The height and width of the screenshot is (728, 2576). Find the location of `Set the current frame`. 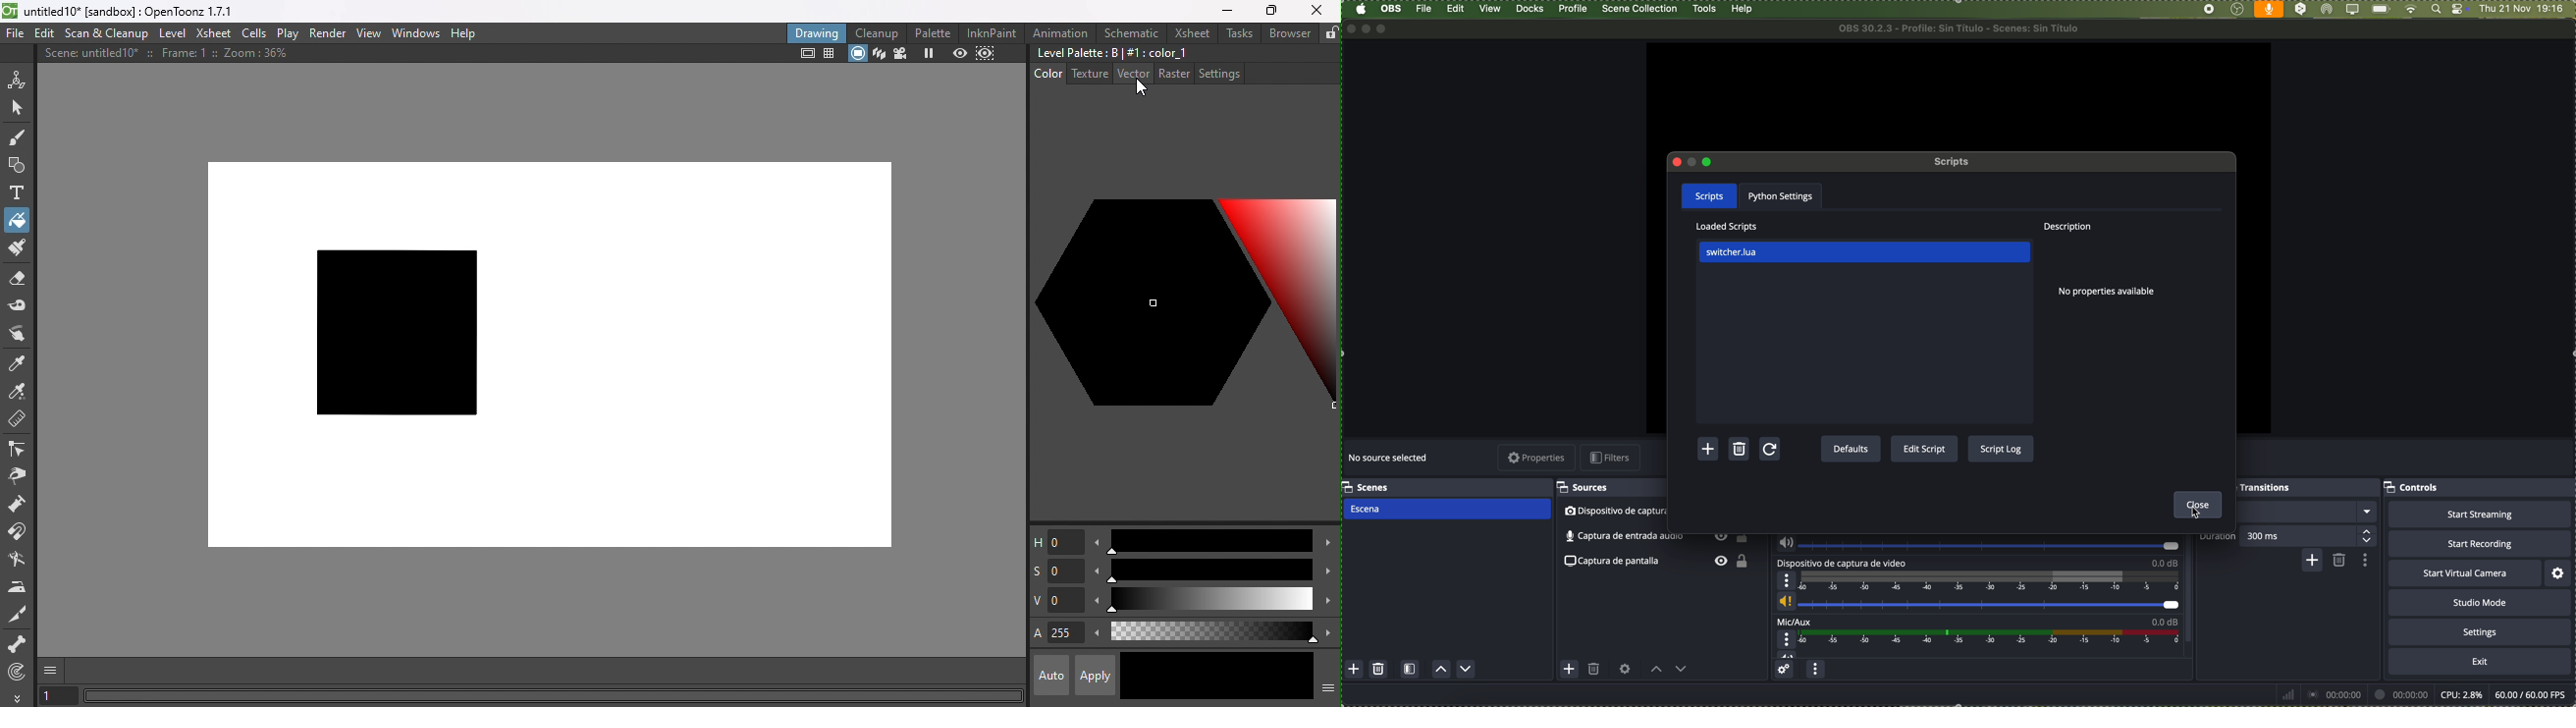

Set the current frame is located at coordinates (58, 697).